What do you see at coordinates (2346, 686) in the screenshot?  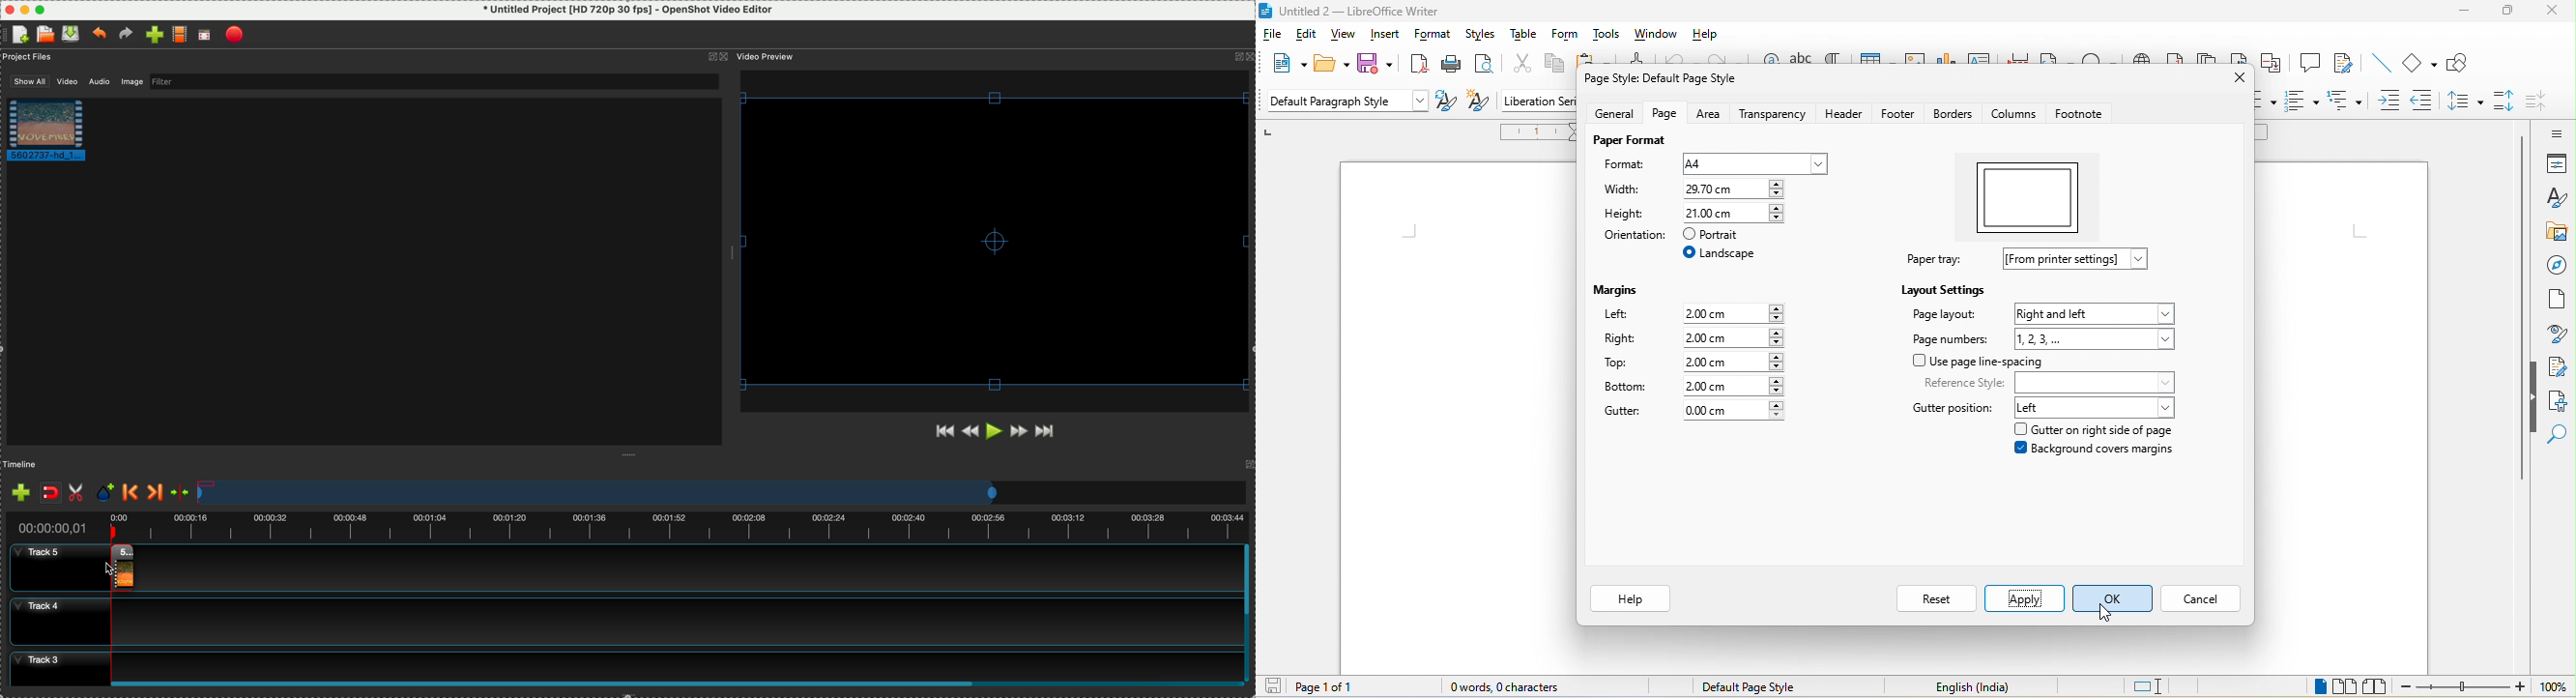 I see `multiple view` at bounding box center [2346, 686].